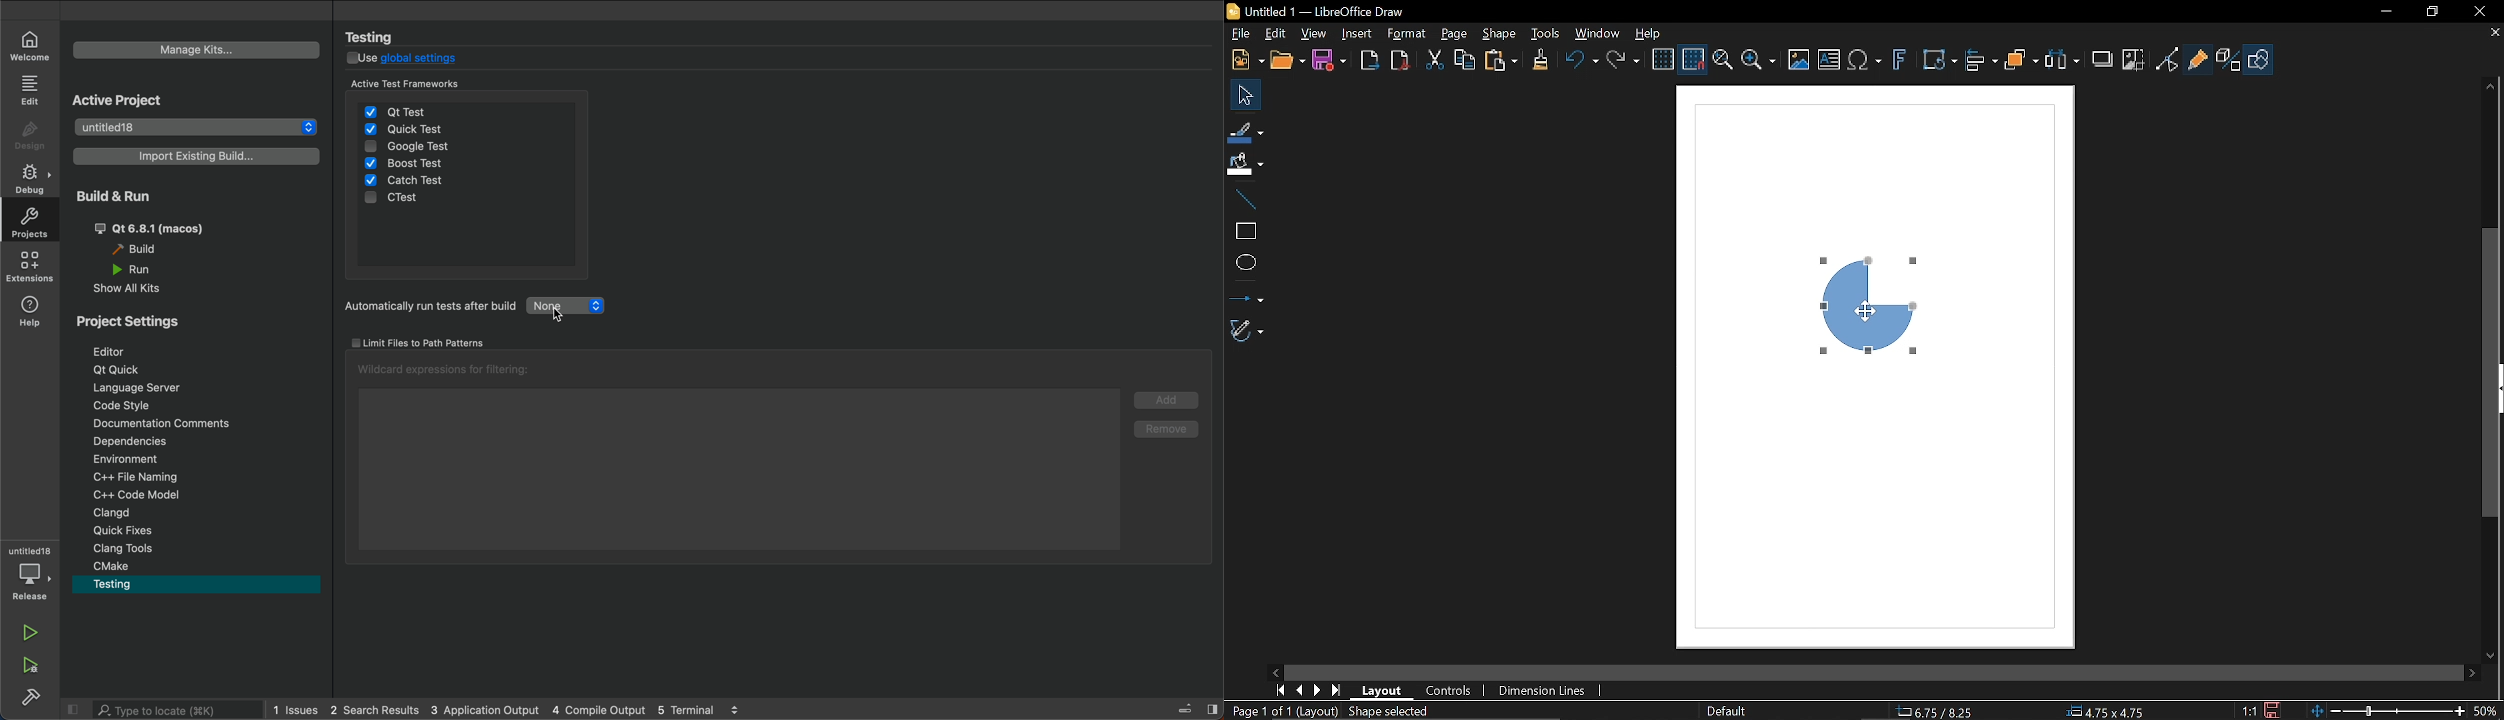  What do you see at coordinates (1868, 305) in the screenshot?
I see `cursor` at bounding box center [1868, 305].